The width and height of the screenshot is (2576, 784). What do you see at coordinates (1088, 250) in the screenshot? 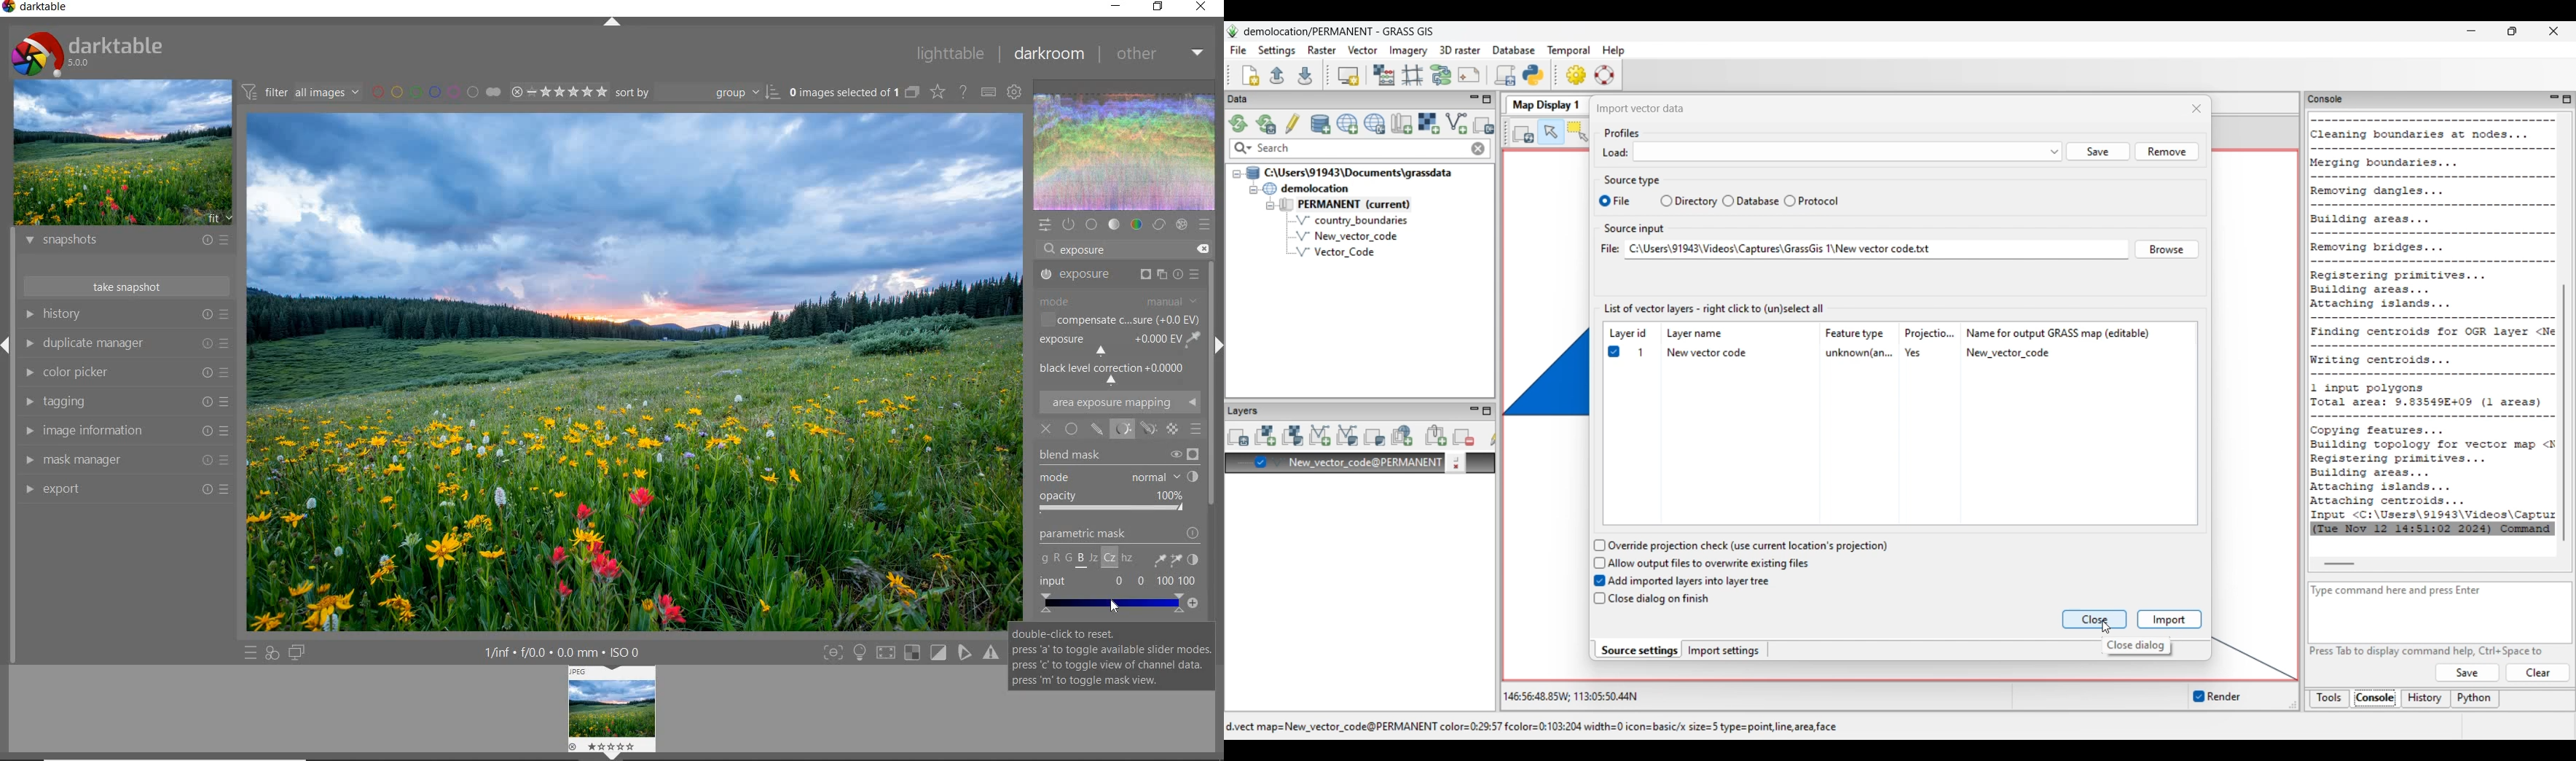
I see `exposure` at bounding box center [1088, 250].